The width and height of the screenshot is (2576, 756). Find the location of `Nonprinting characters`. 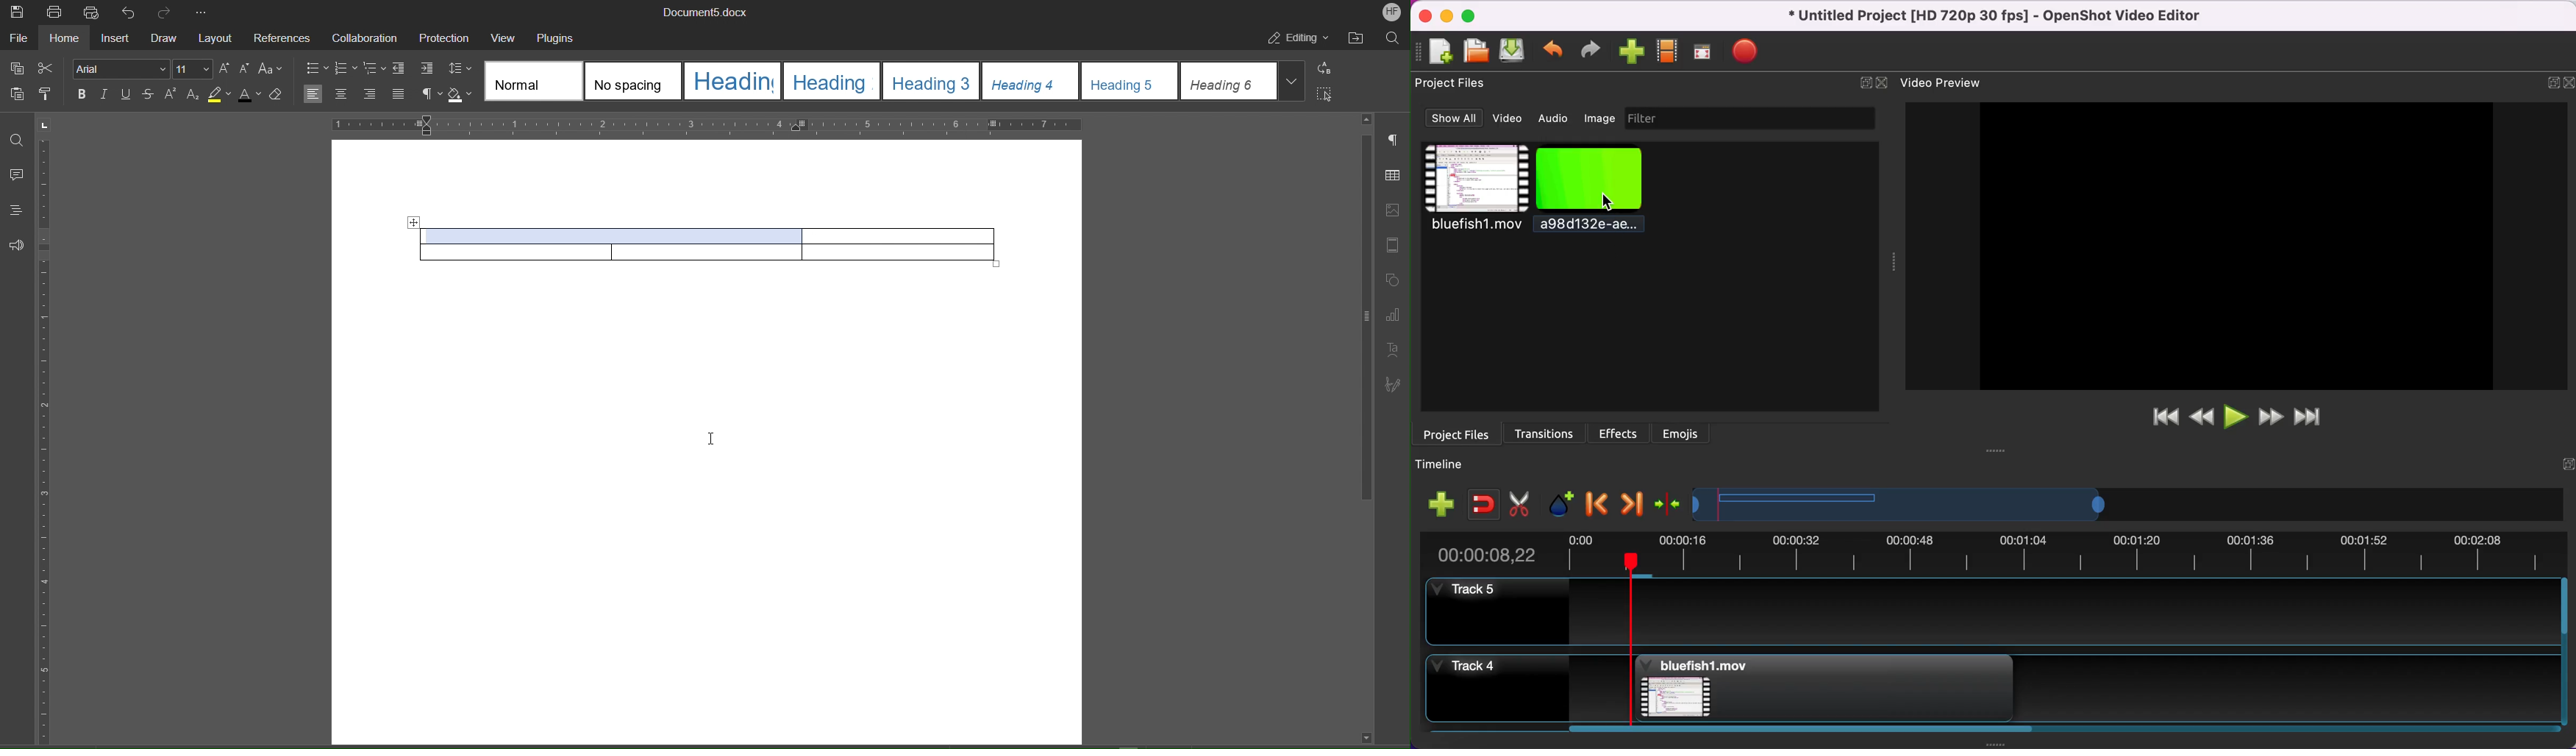

Nonprinting characters is located at coordinates (431, 95).